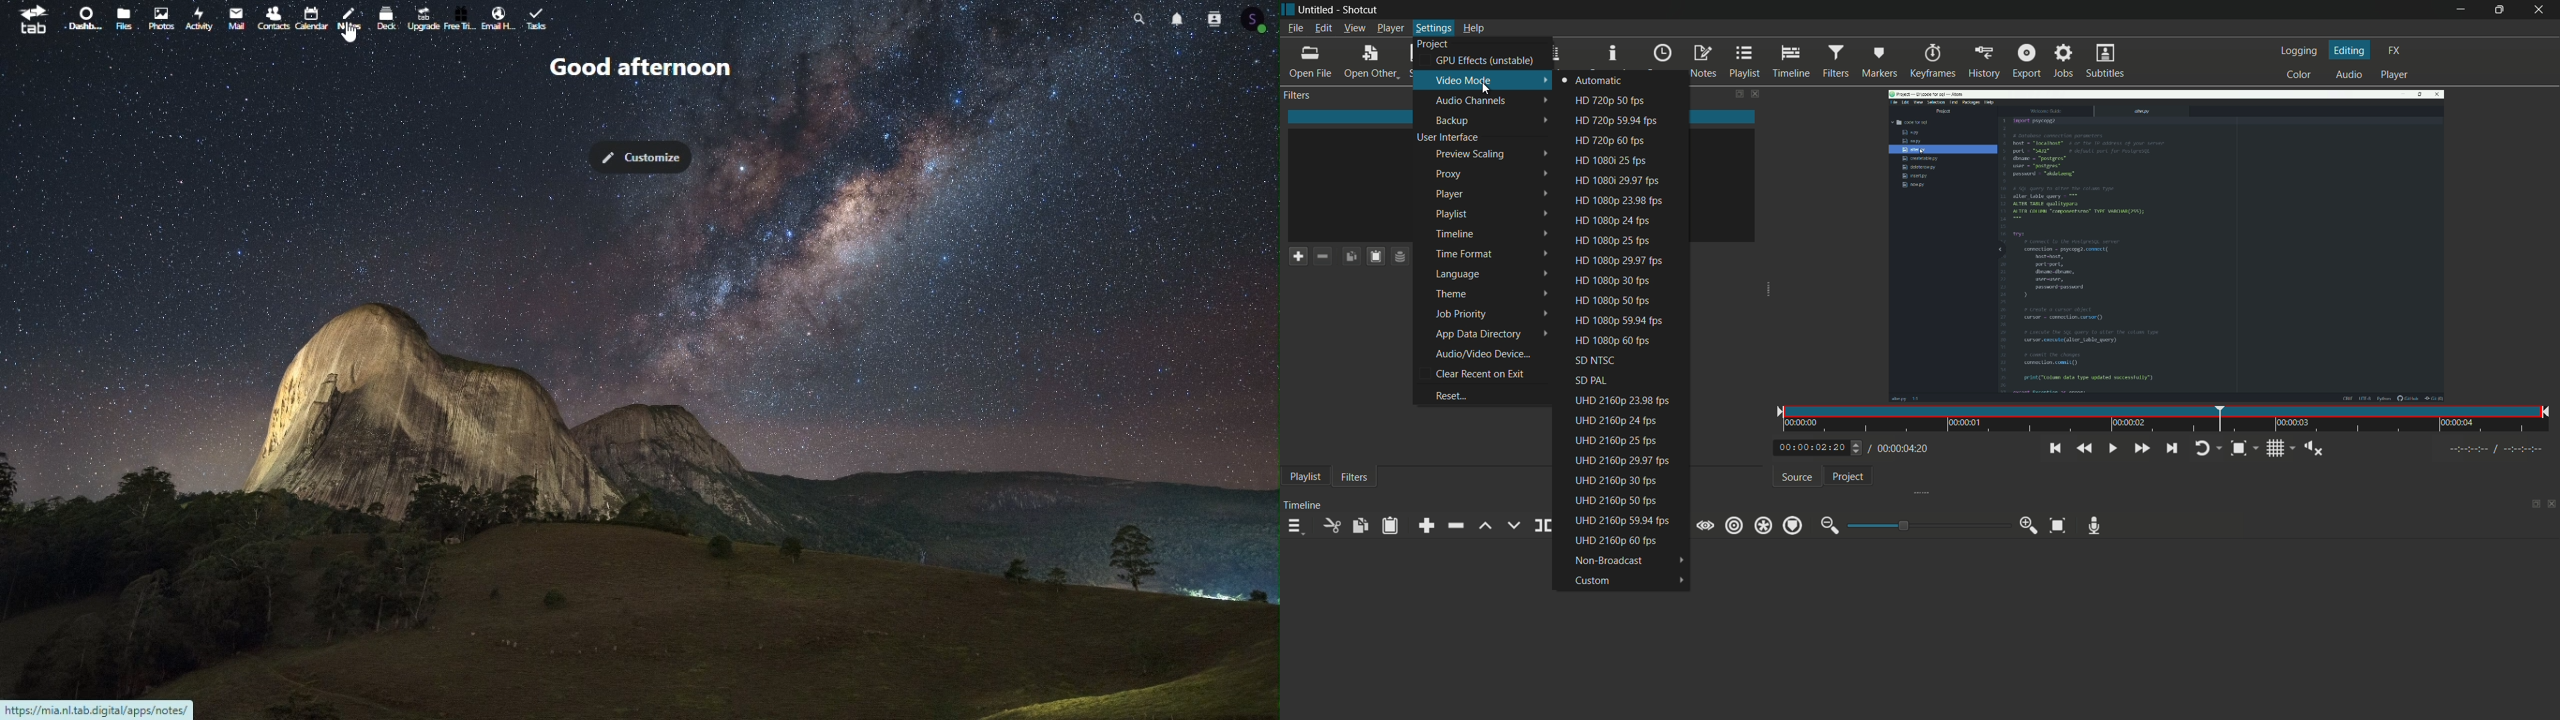 The height and width of the screenshot is (728, 2576). What do you see at coordinates (1493, 275) in the screenshot?
I see `language` at bounding box center [1493, 275].